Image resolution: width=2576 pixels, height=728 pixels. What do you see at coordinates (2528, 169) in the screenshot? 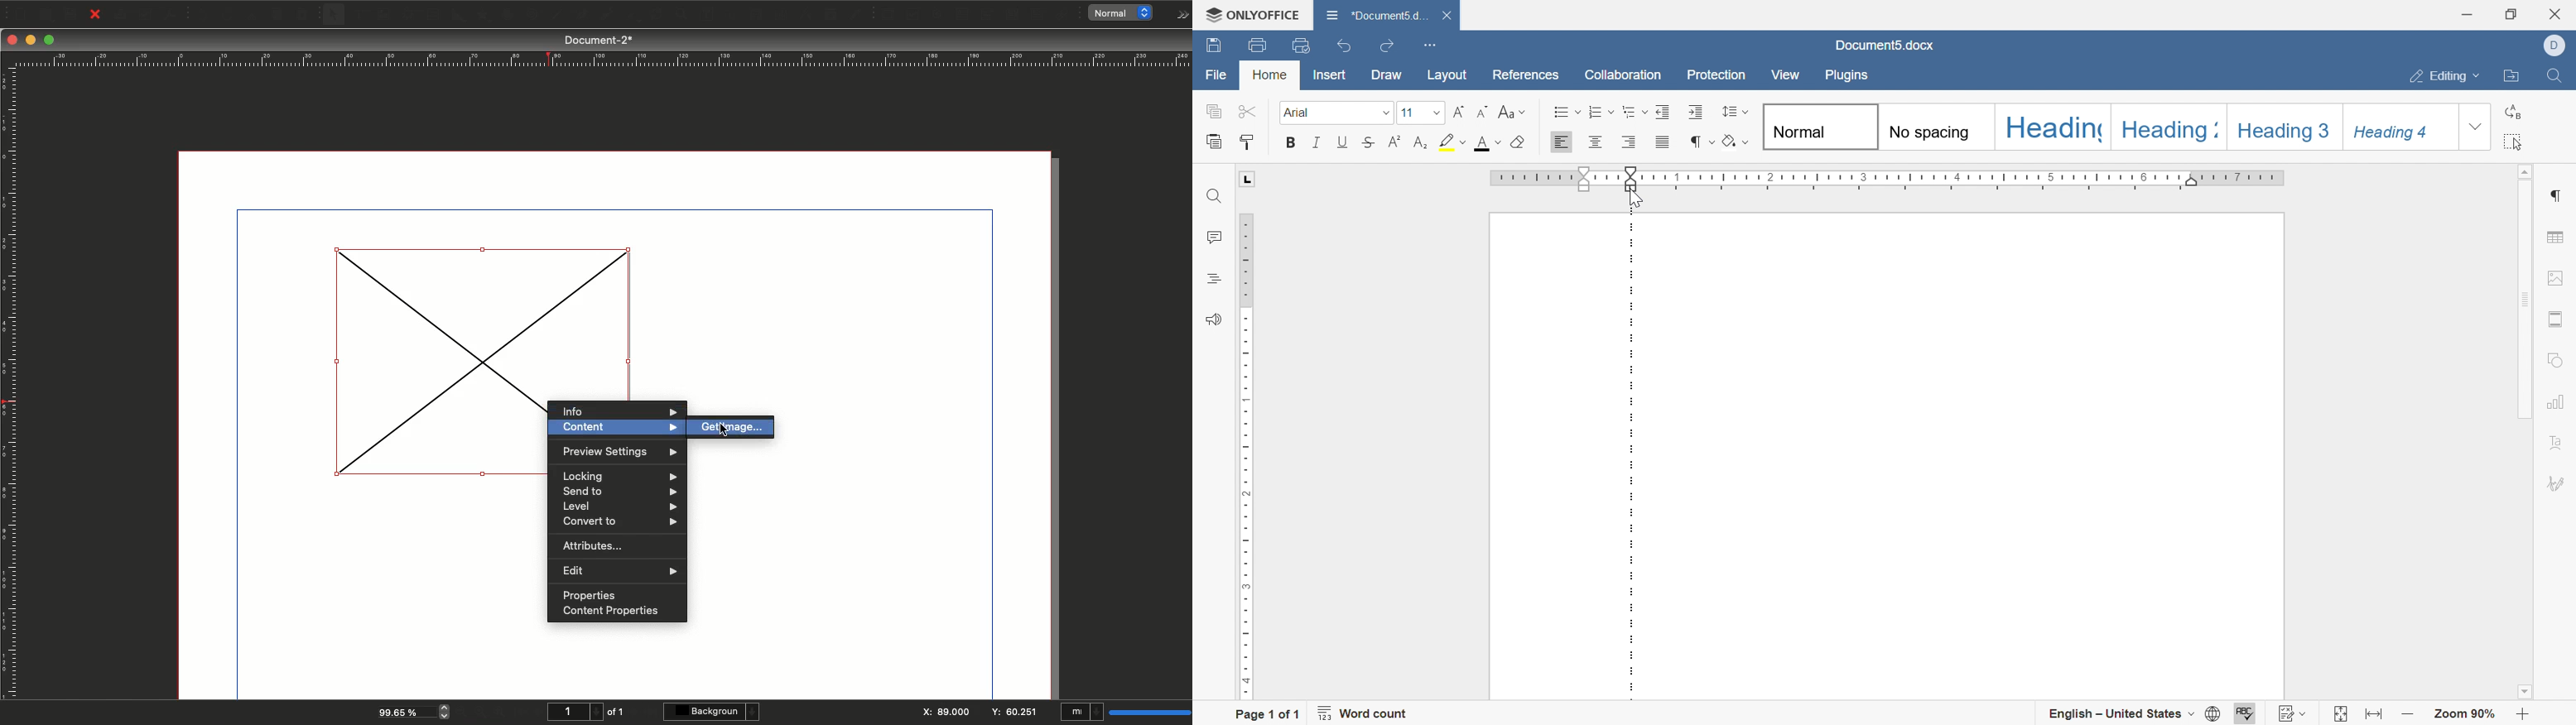
I see `scroll up` at bounding box center [2528, 169].